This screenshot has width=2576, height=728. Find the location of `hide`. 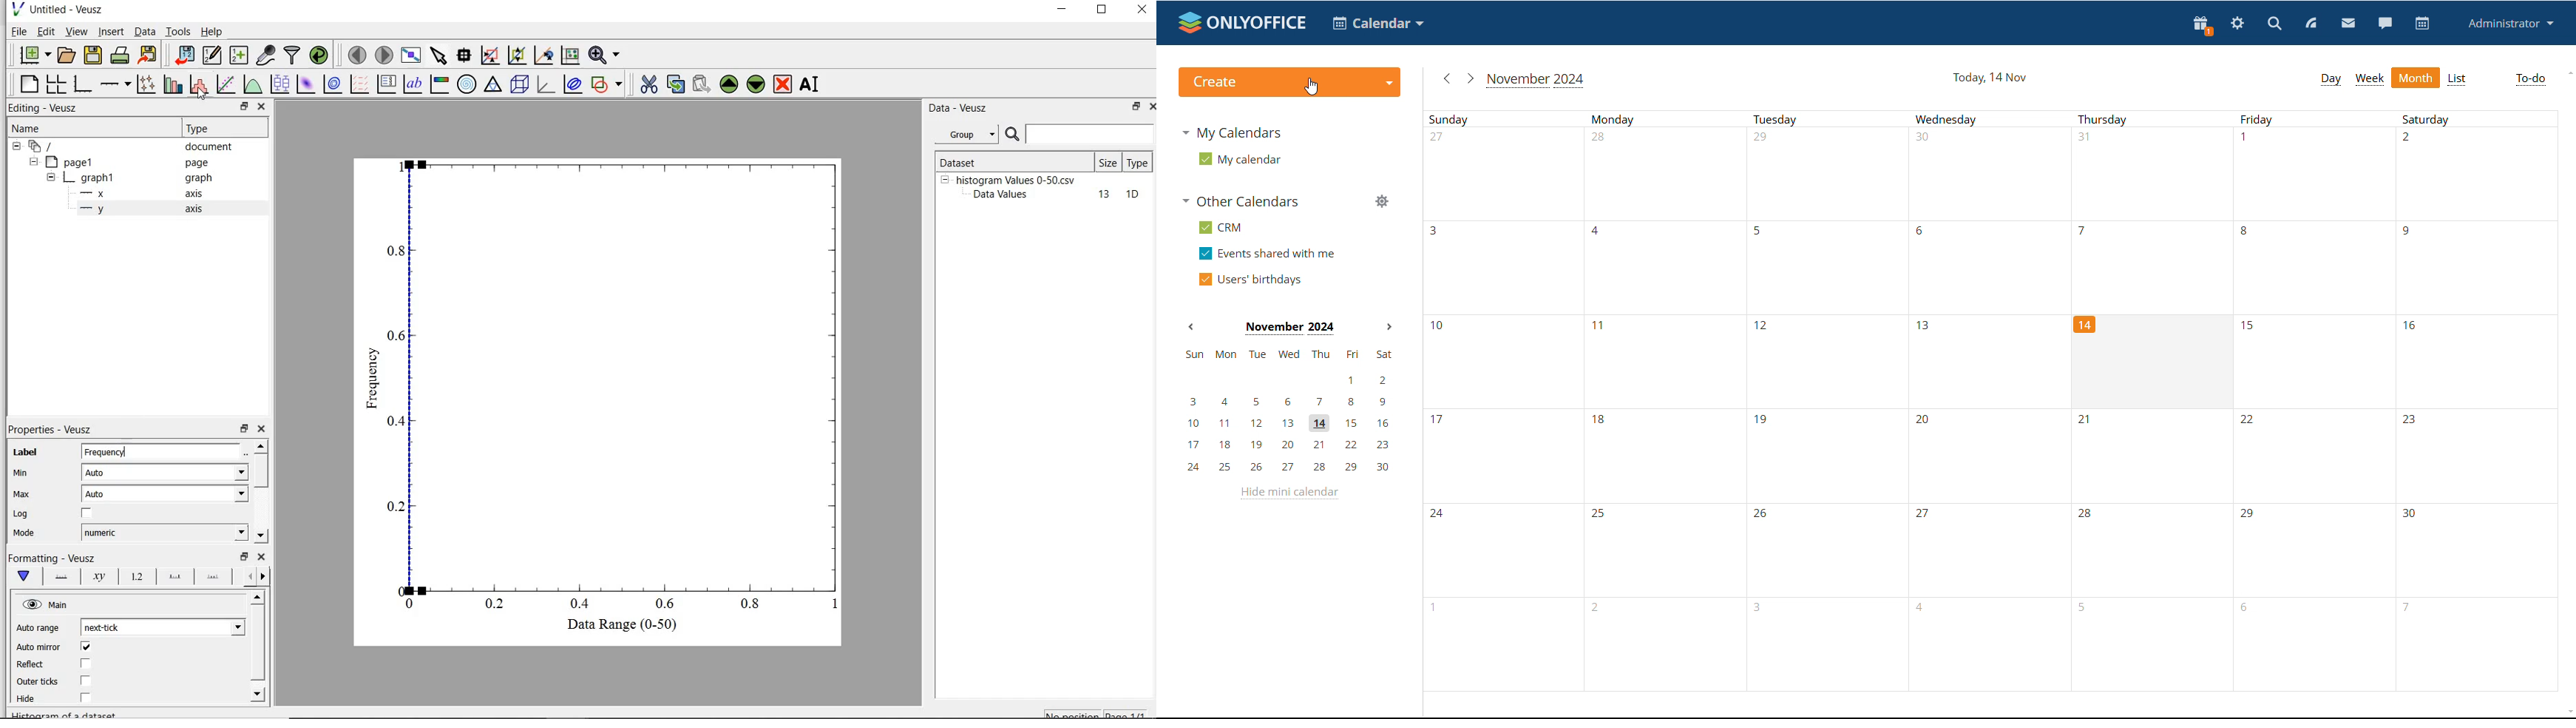

hide is located at coordinates (944, 179).